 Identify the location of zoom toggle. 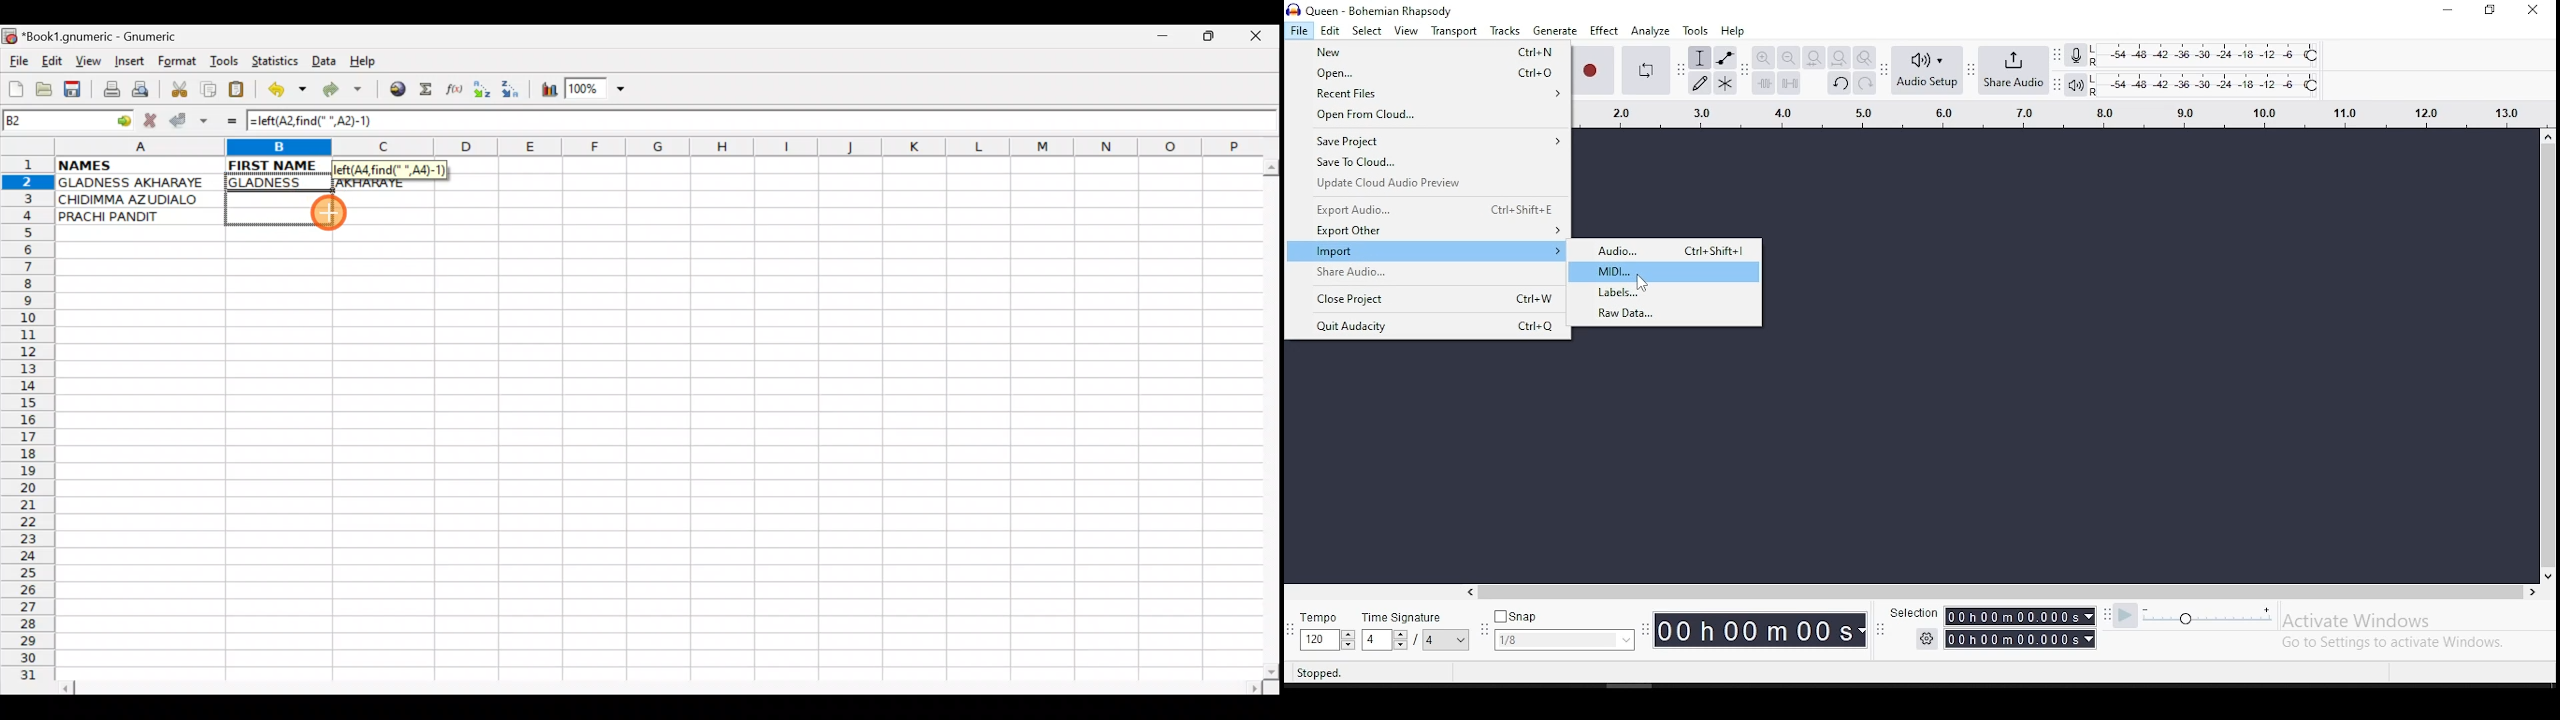
(1864, 58).